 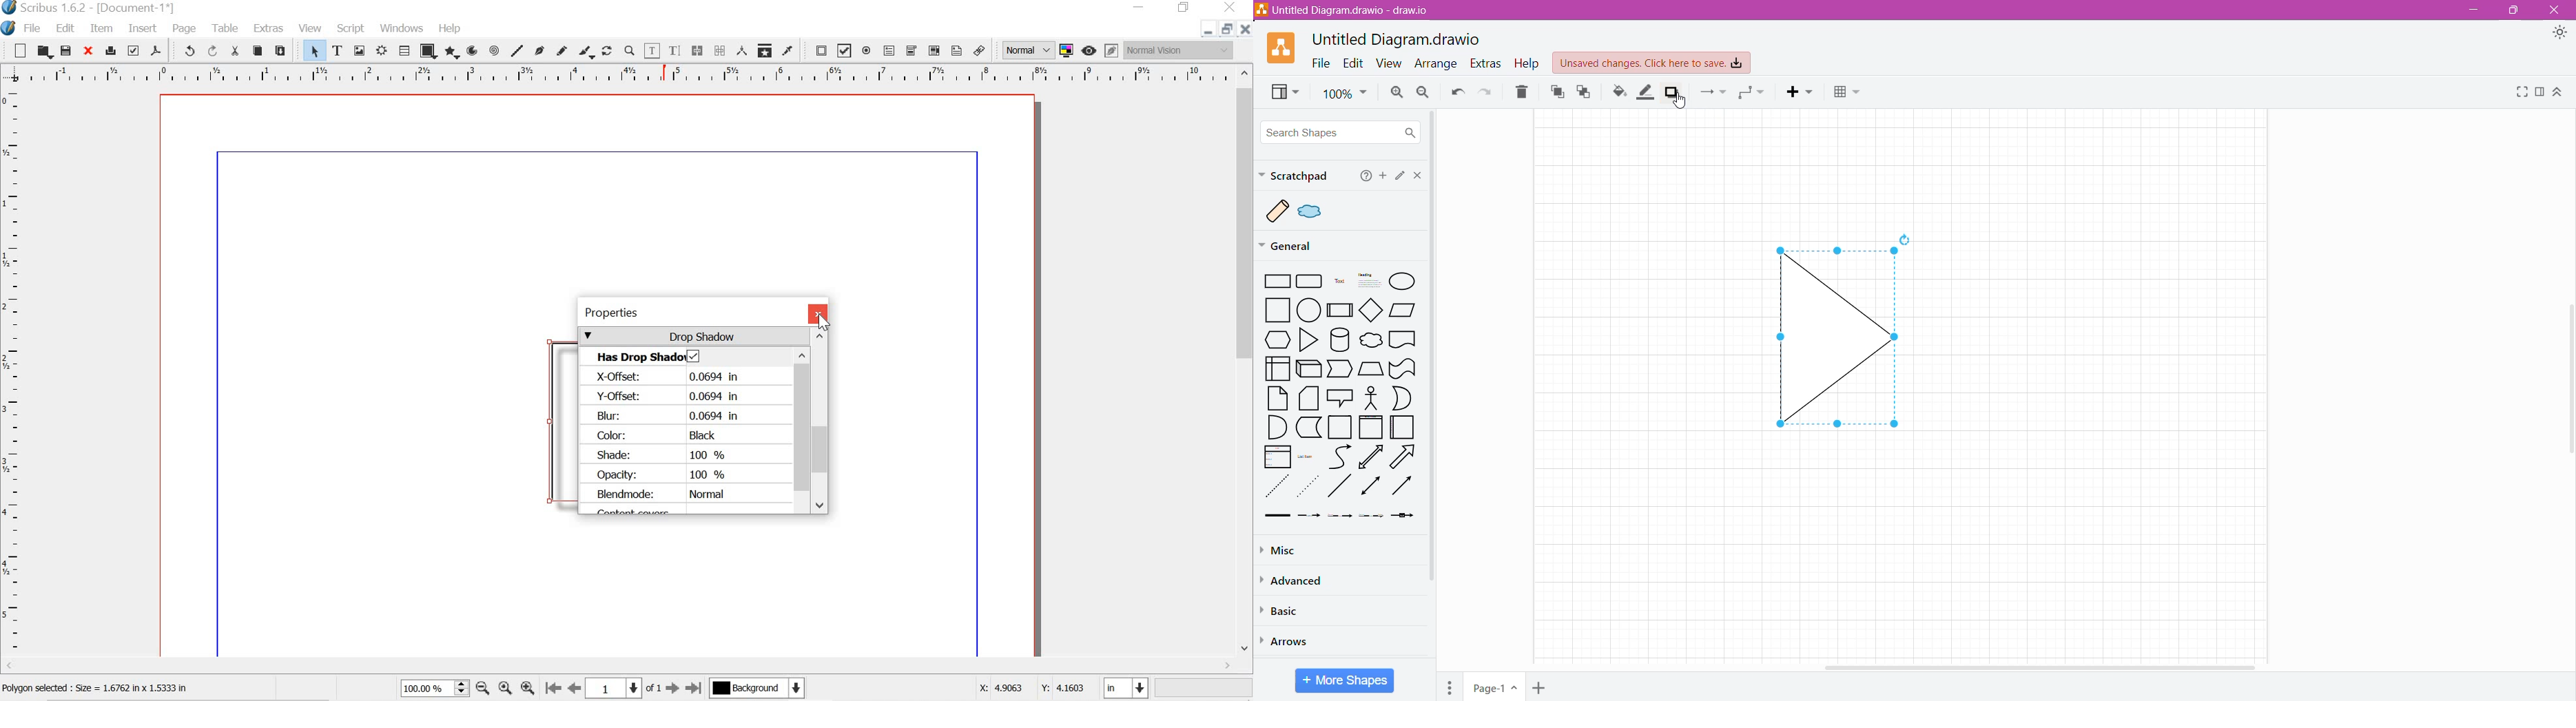 What do you see at coordinates (10, 27) in the screenshot?
I see `SYSTEM LOGO` at bounding box center [10, 27].